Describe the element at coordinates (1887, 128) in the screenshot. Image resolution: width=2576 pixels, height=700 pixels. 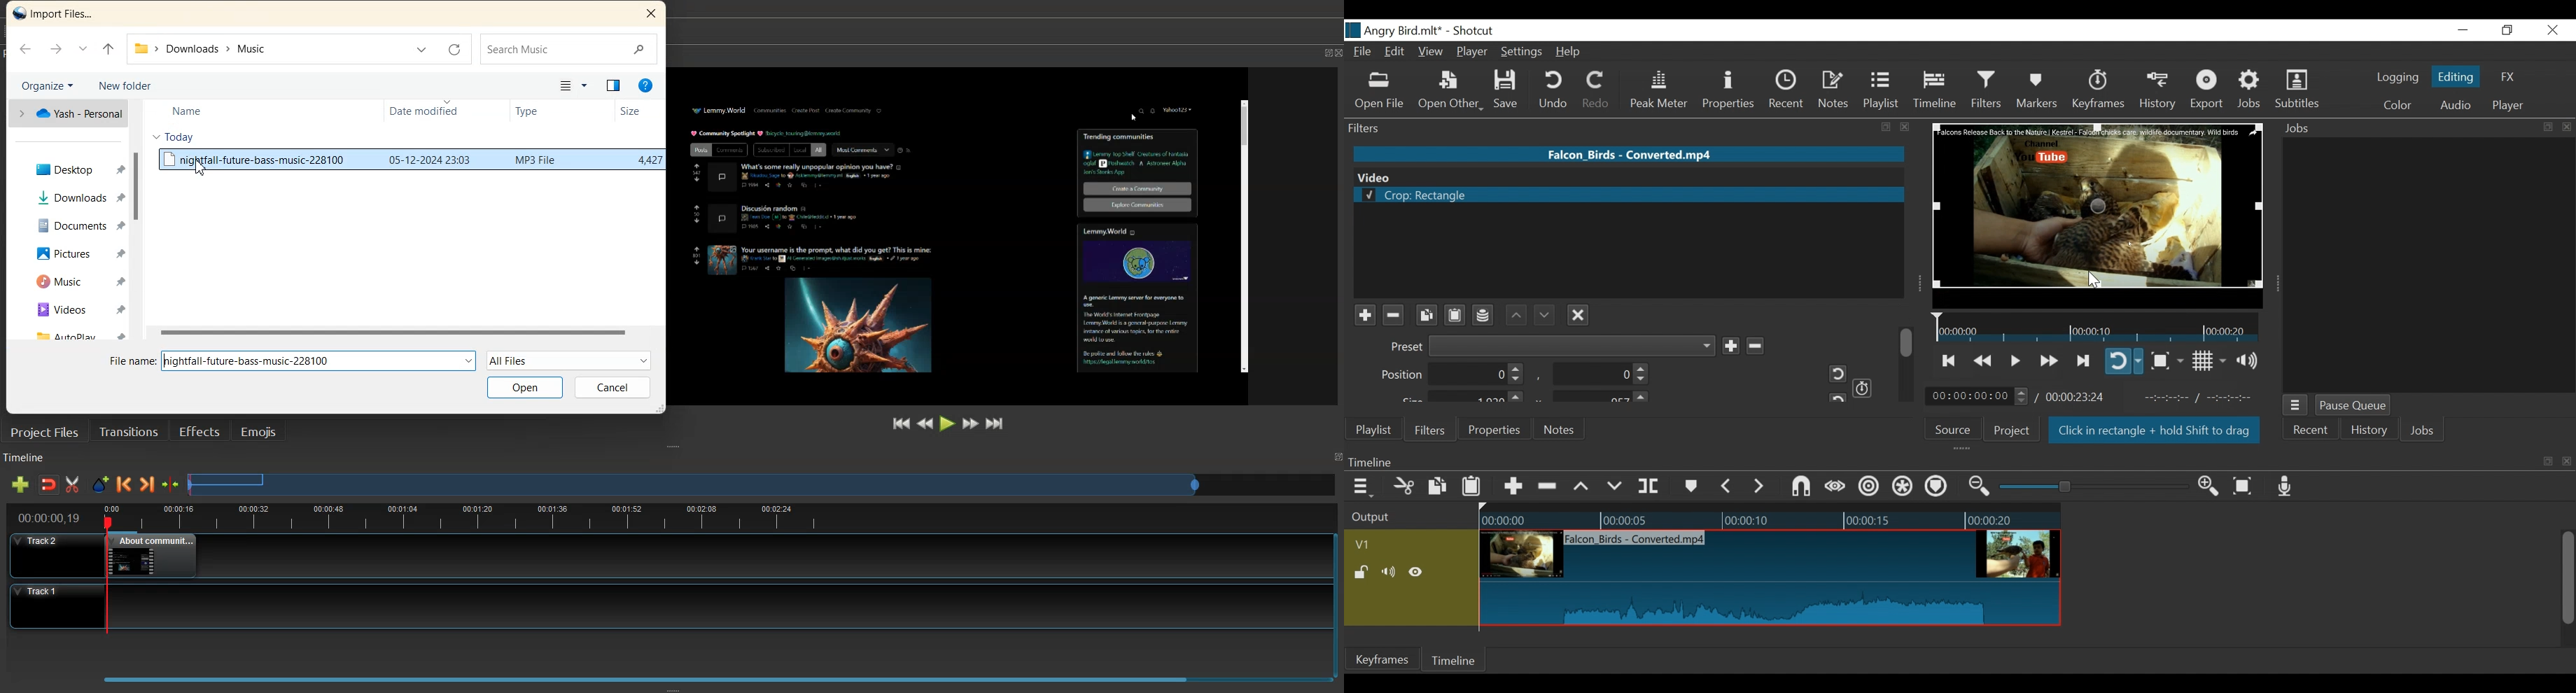
I see `copy` at that location.